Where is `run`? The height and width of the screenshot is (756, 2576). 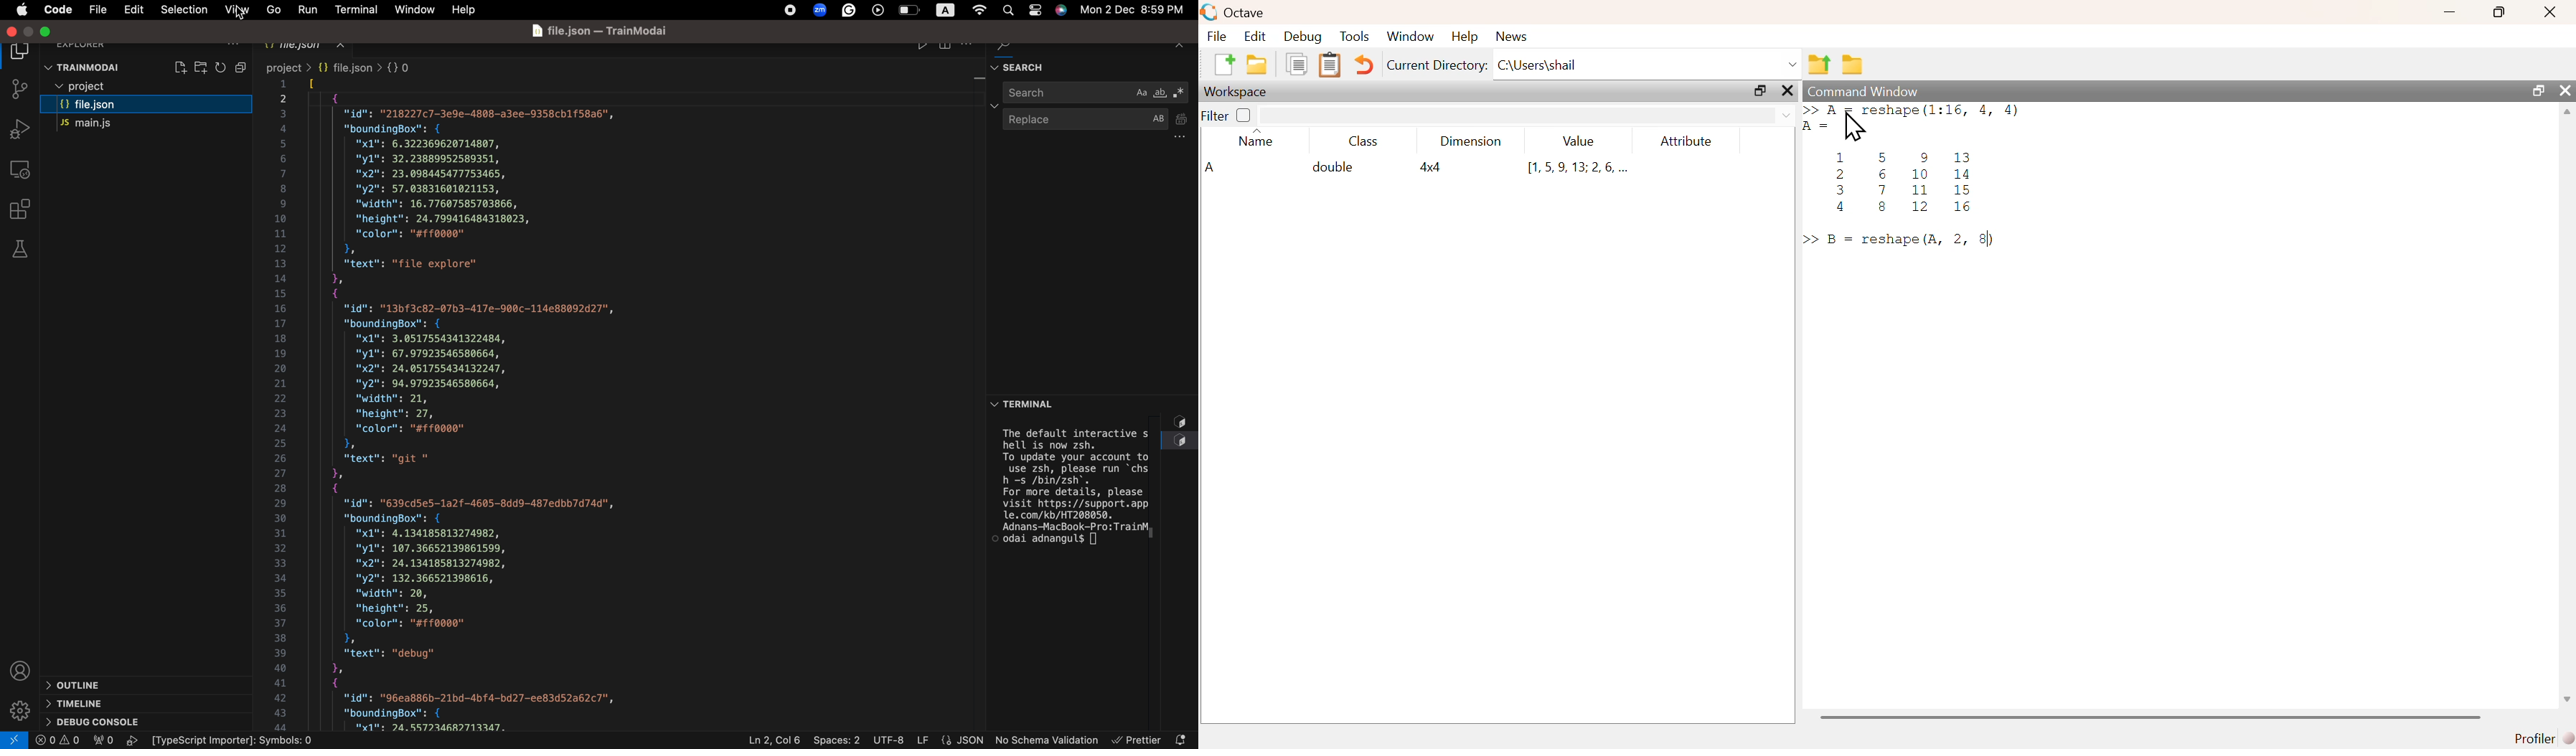 run is located at coordinates (305, 8).